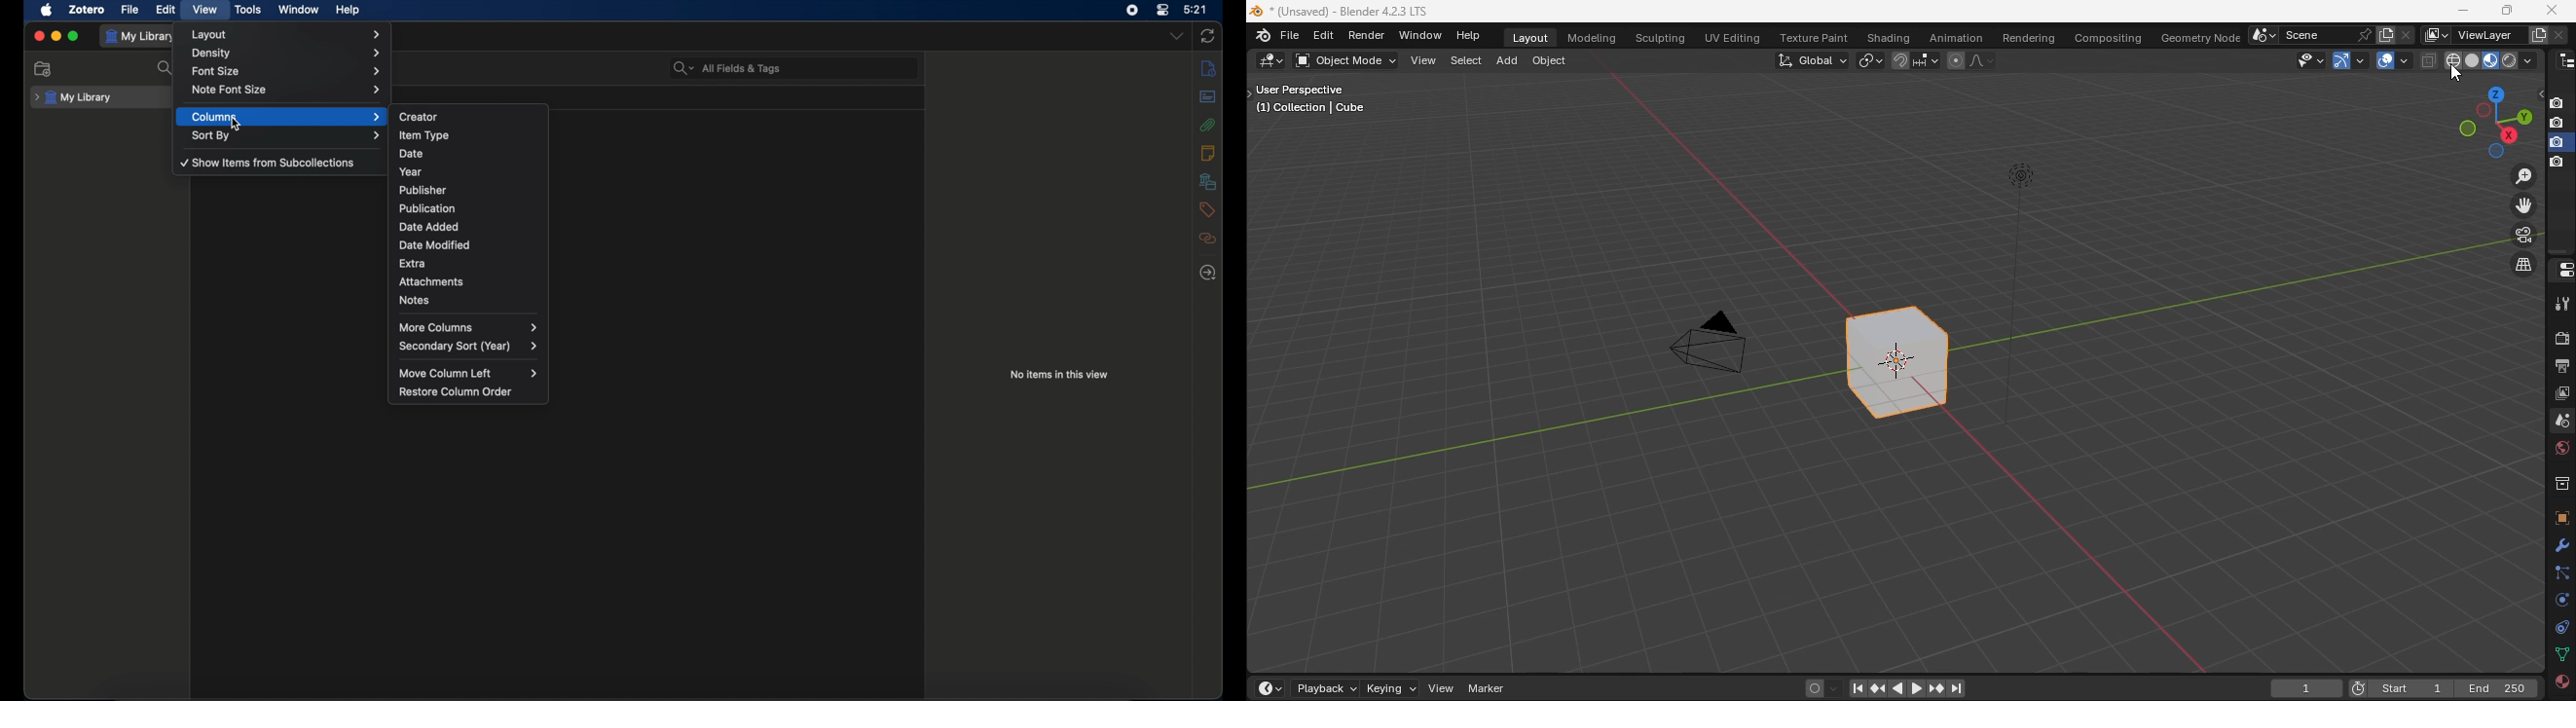 The height and width of the screenshot is (728, 2576). I want to click on font size, so click(288, 71).